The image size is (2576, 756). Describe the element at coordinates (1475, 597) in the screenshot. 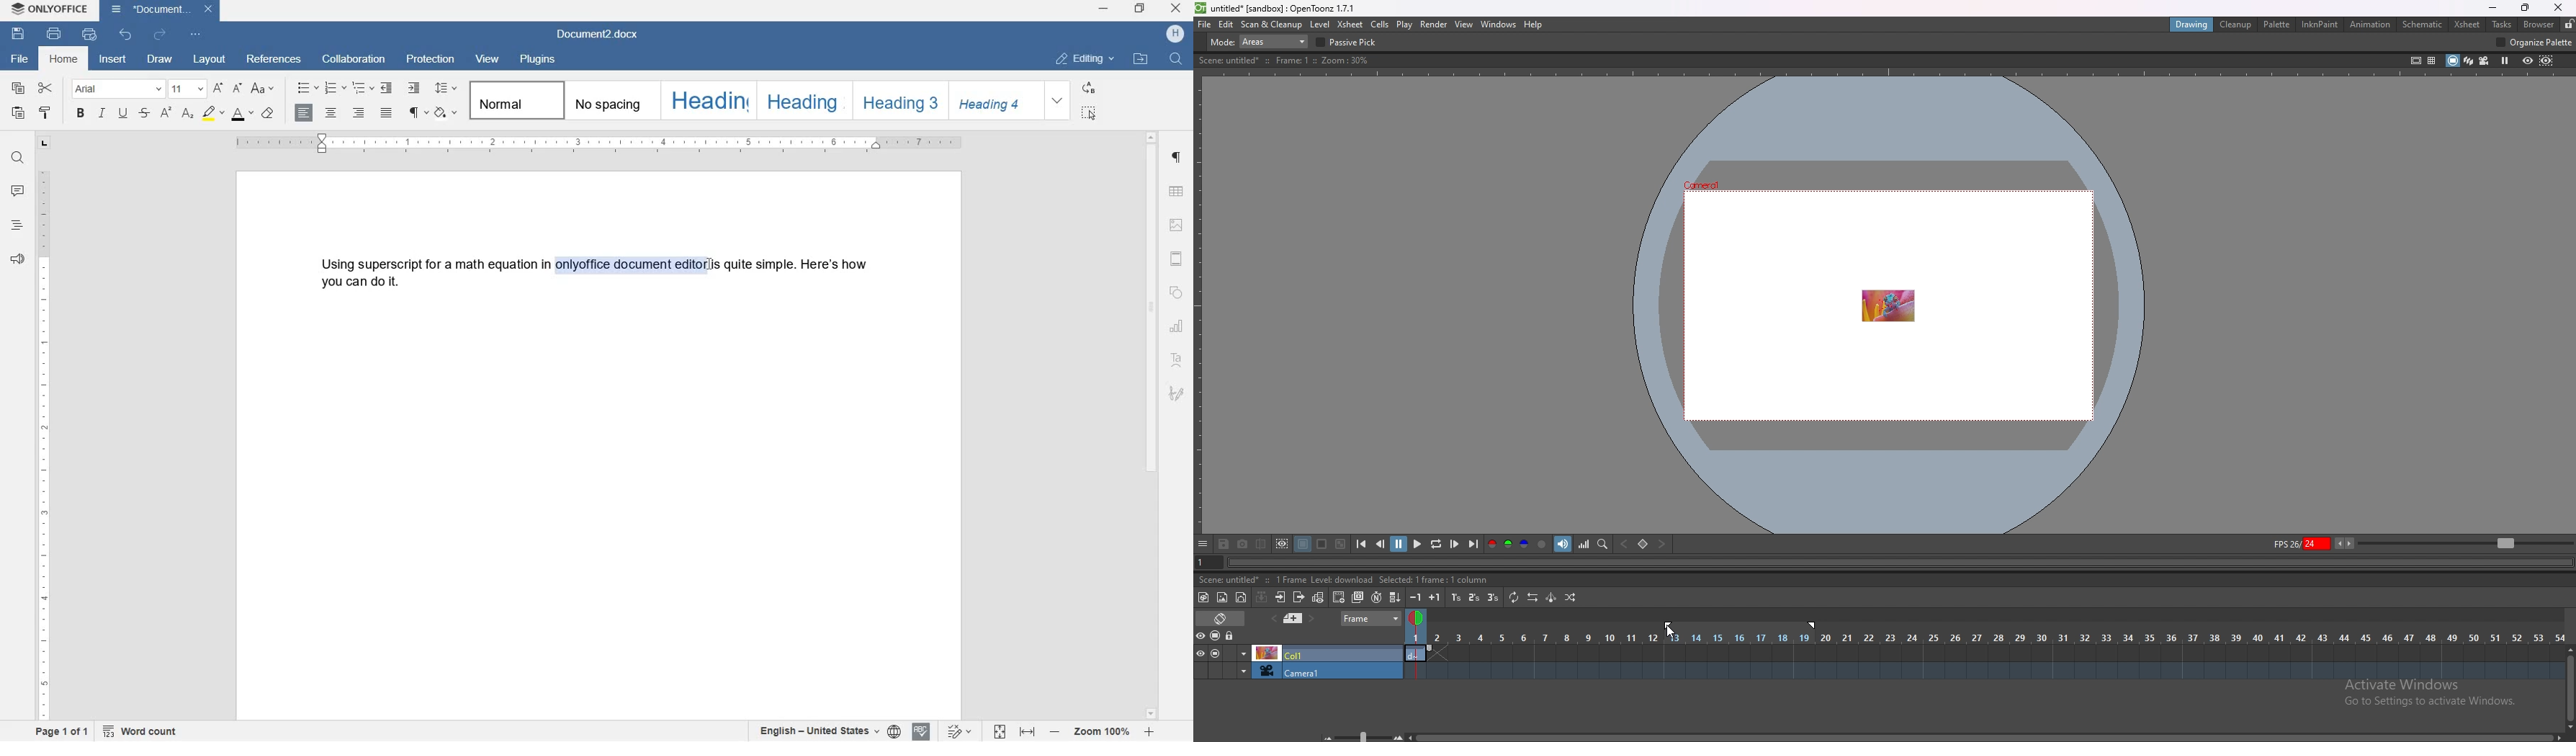

I see `reframe on 2s` at that location.